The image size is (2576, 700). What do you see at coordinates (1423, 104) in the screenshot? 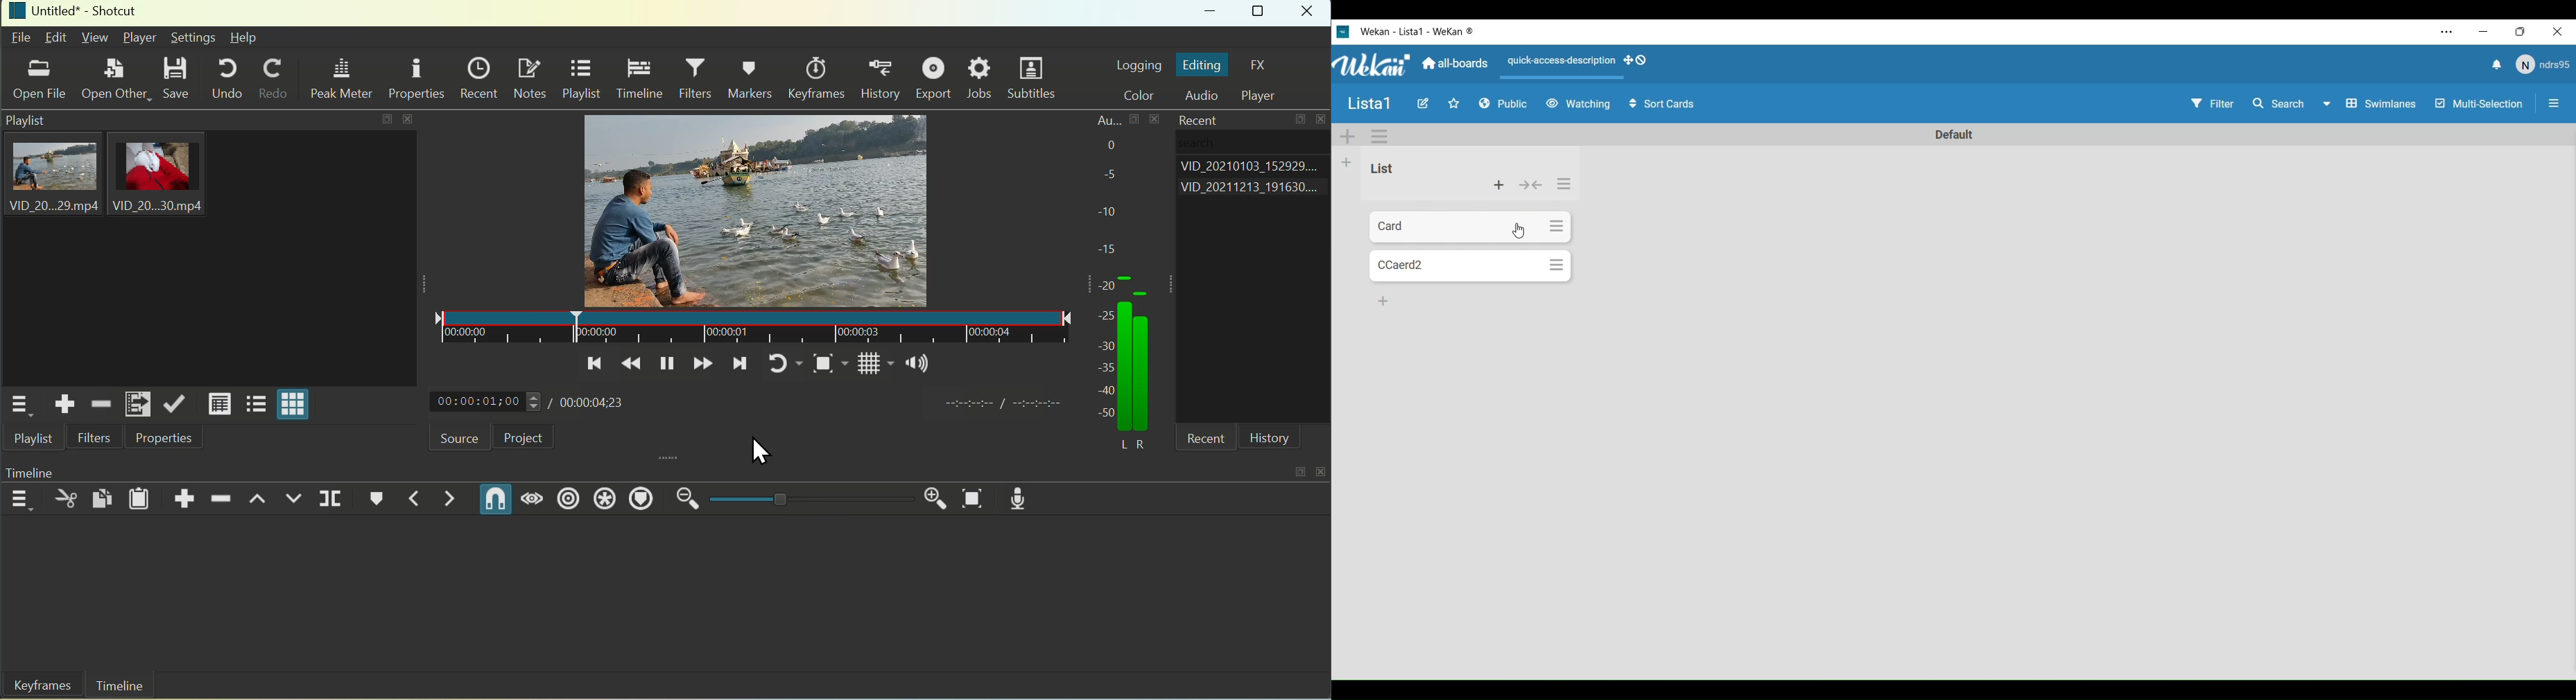
I see `Edit` at bounding box center [1423, 104].